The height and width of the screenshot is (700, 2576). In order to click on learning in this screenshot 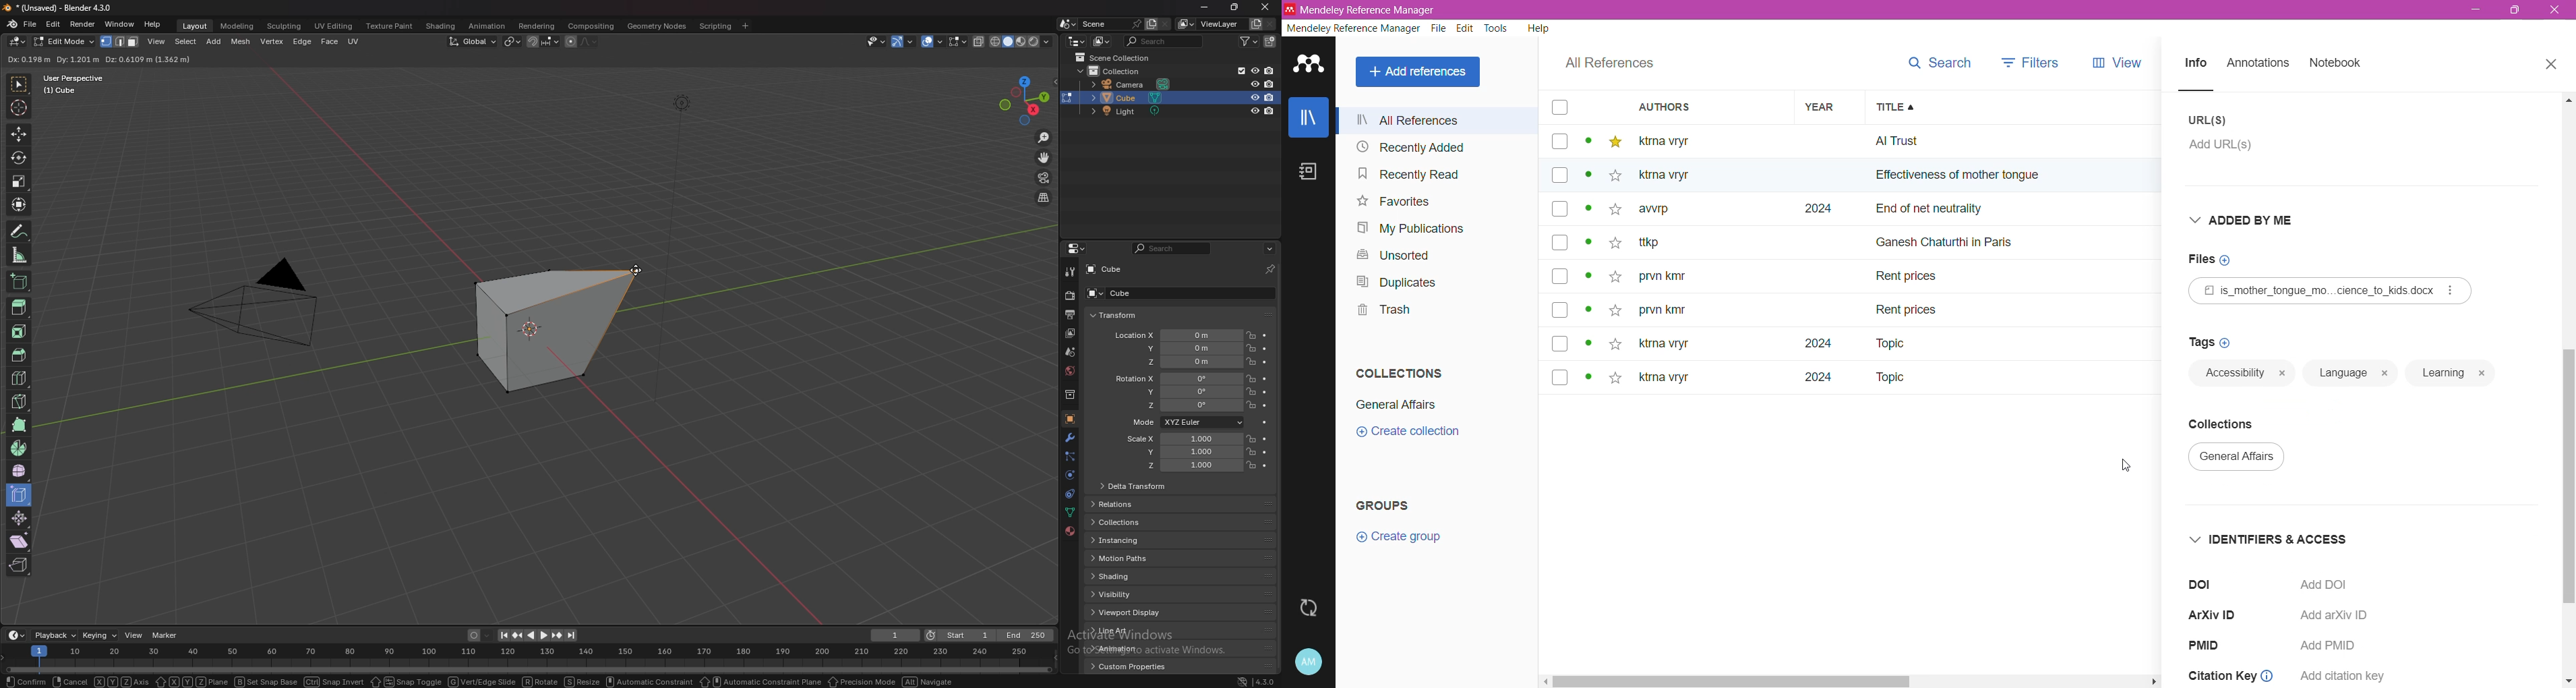, I will do `click(2436, 370)`.